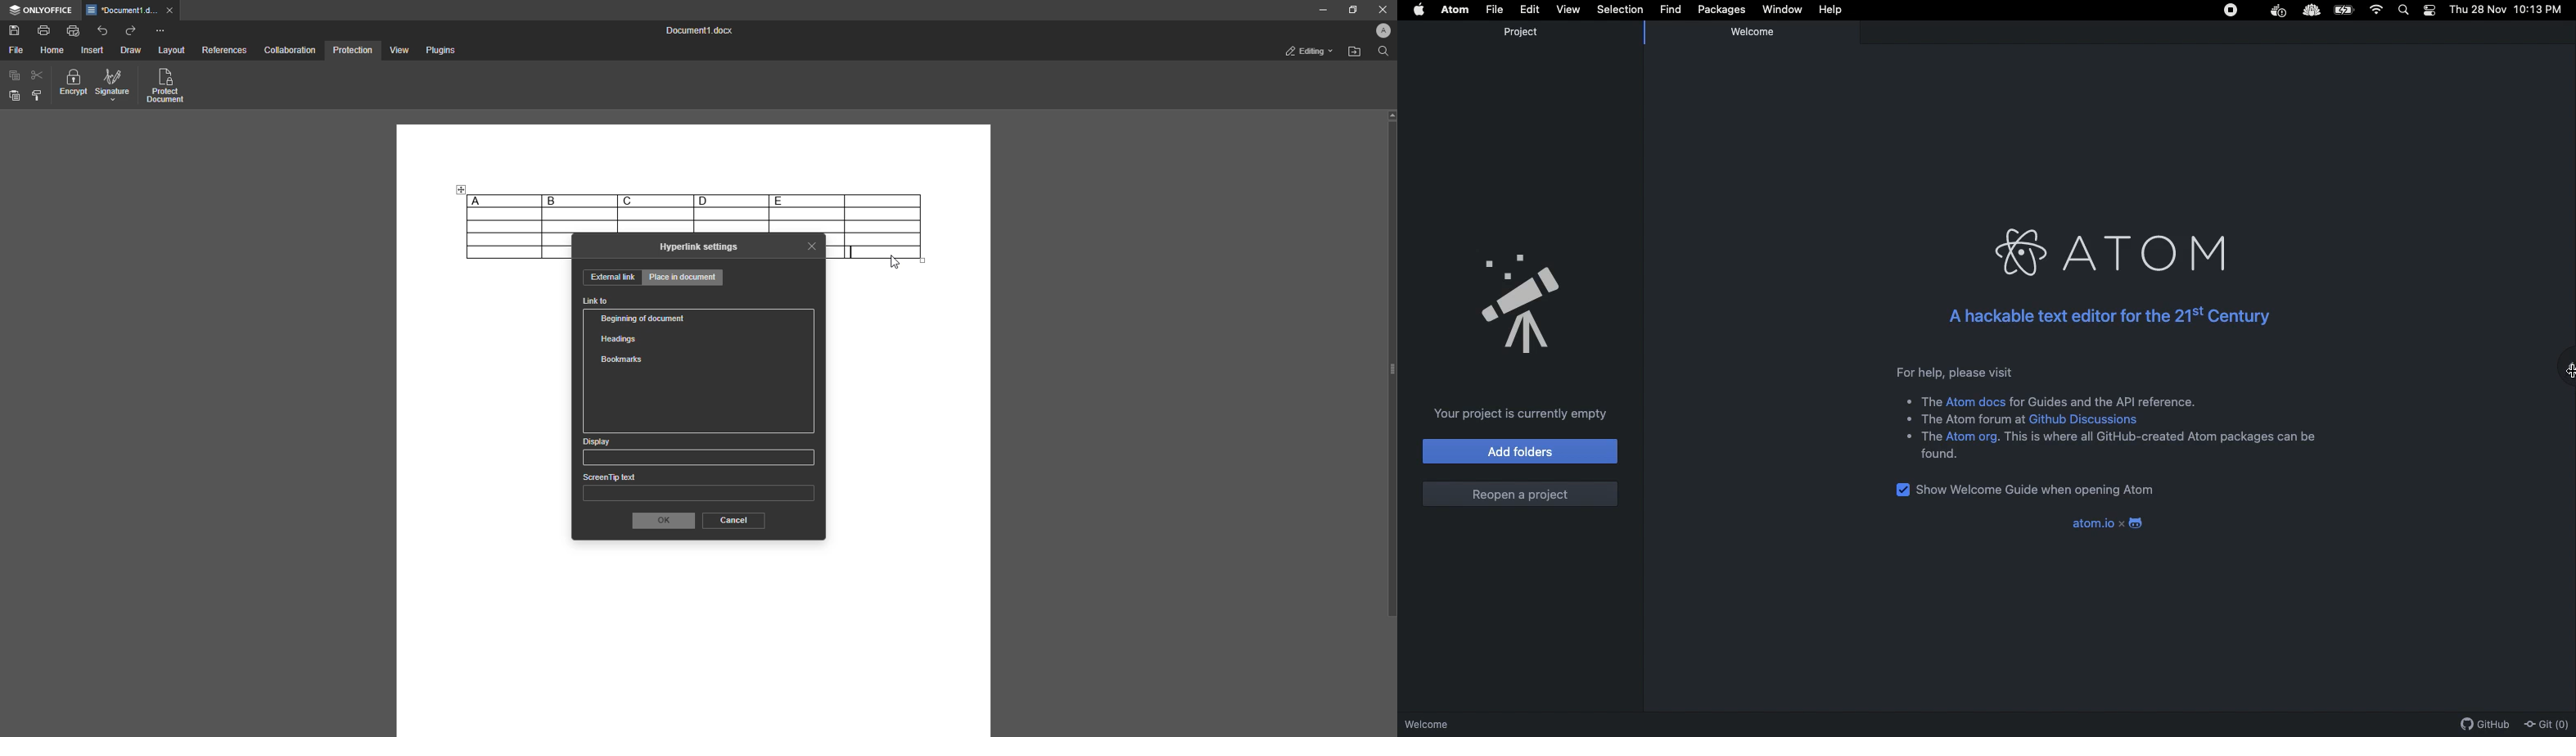  Describe the element at coordinates (2378, 10) in the screenshot. I see `Internet` at that location.